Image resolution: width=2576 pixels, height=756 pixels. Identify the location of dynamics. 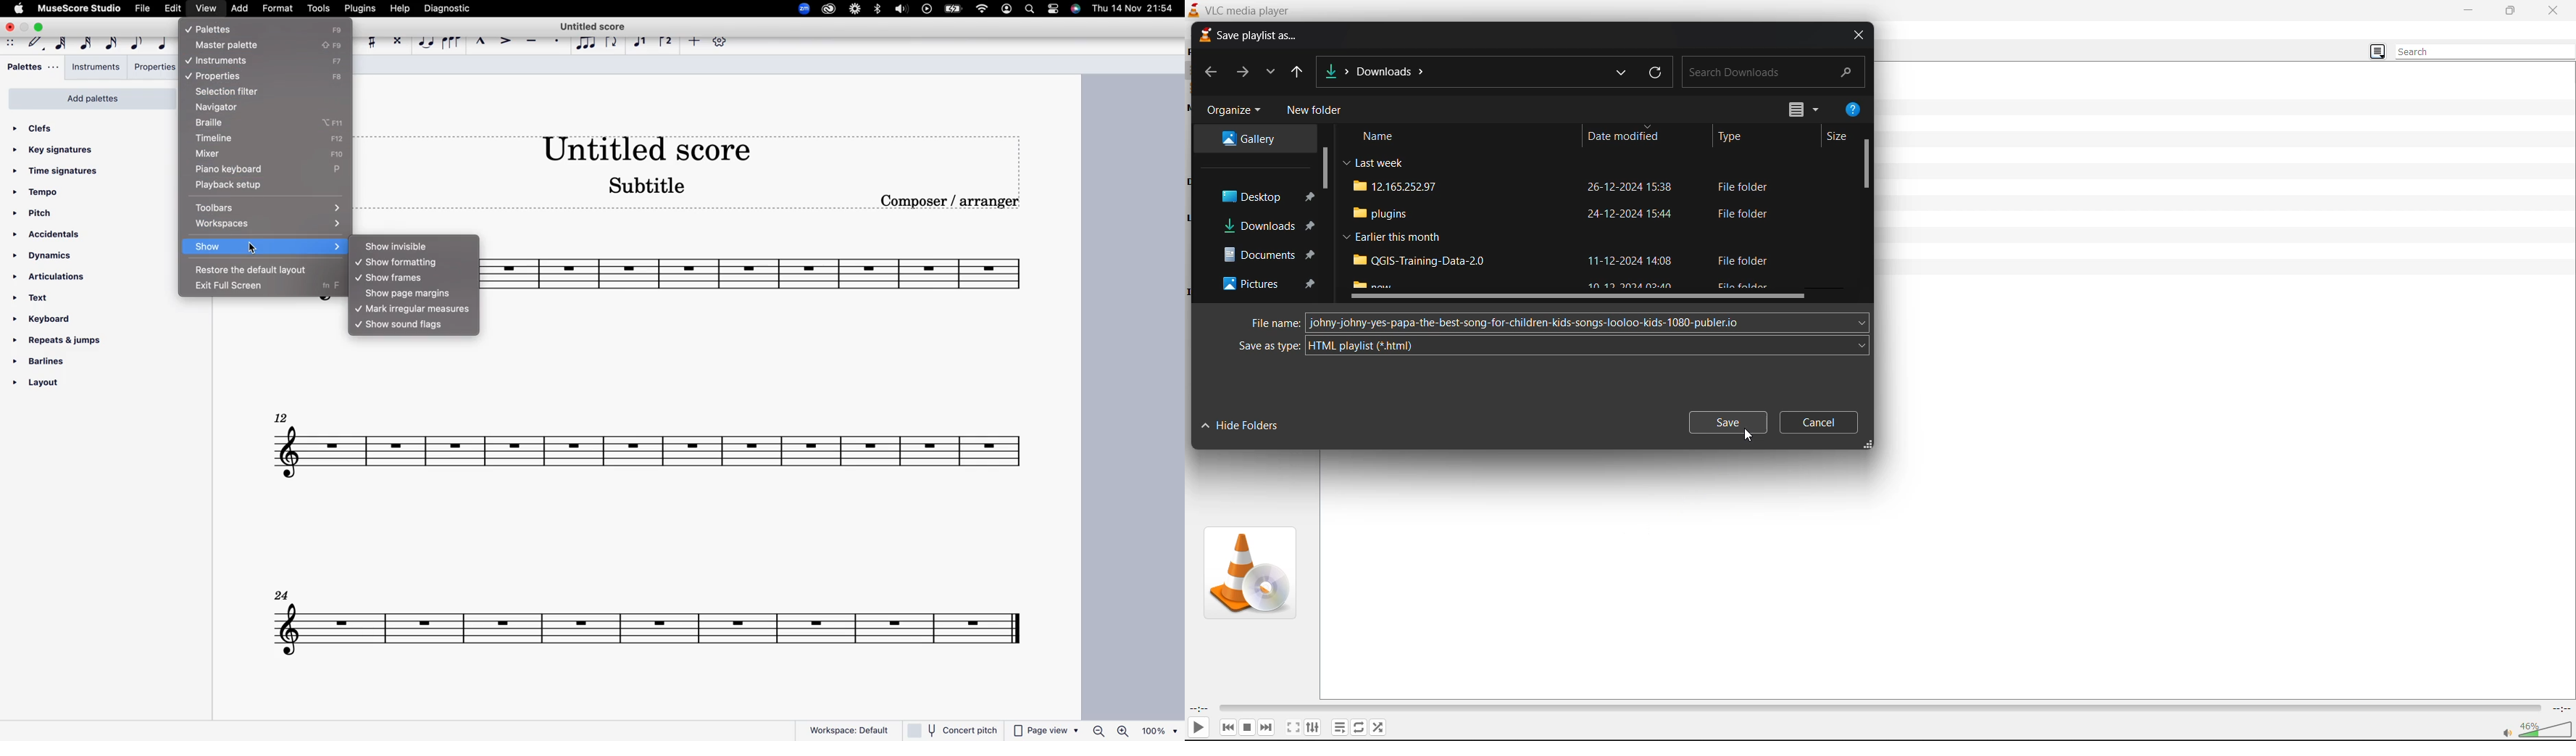
(44, 254).